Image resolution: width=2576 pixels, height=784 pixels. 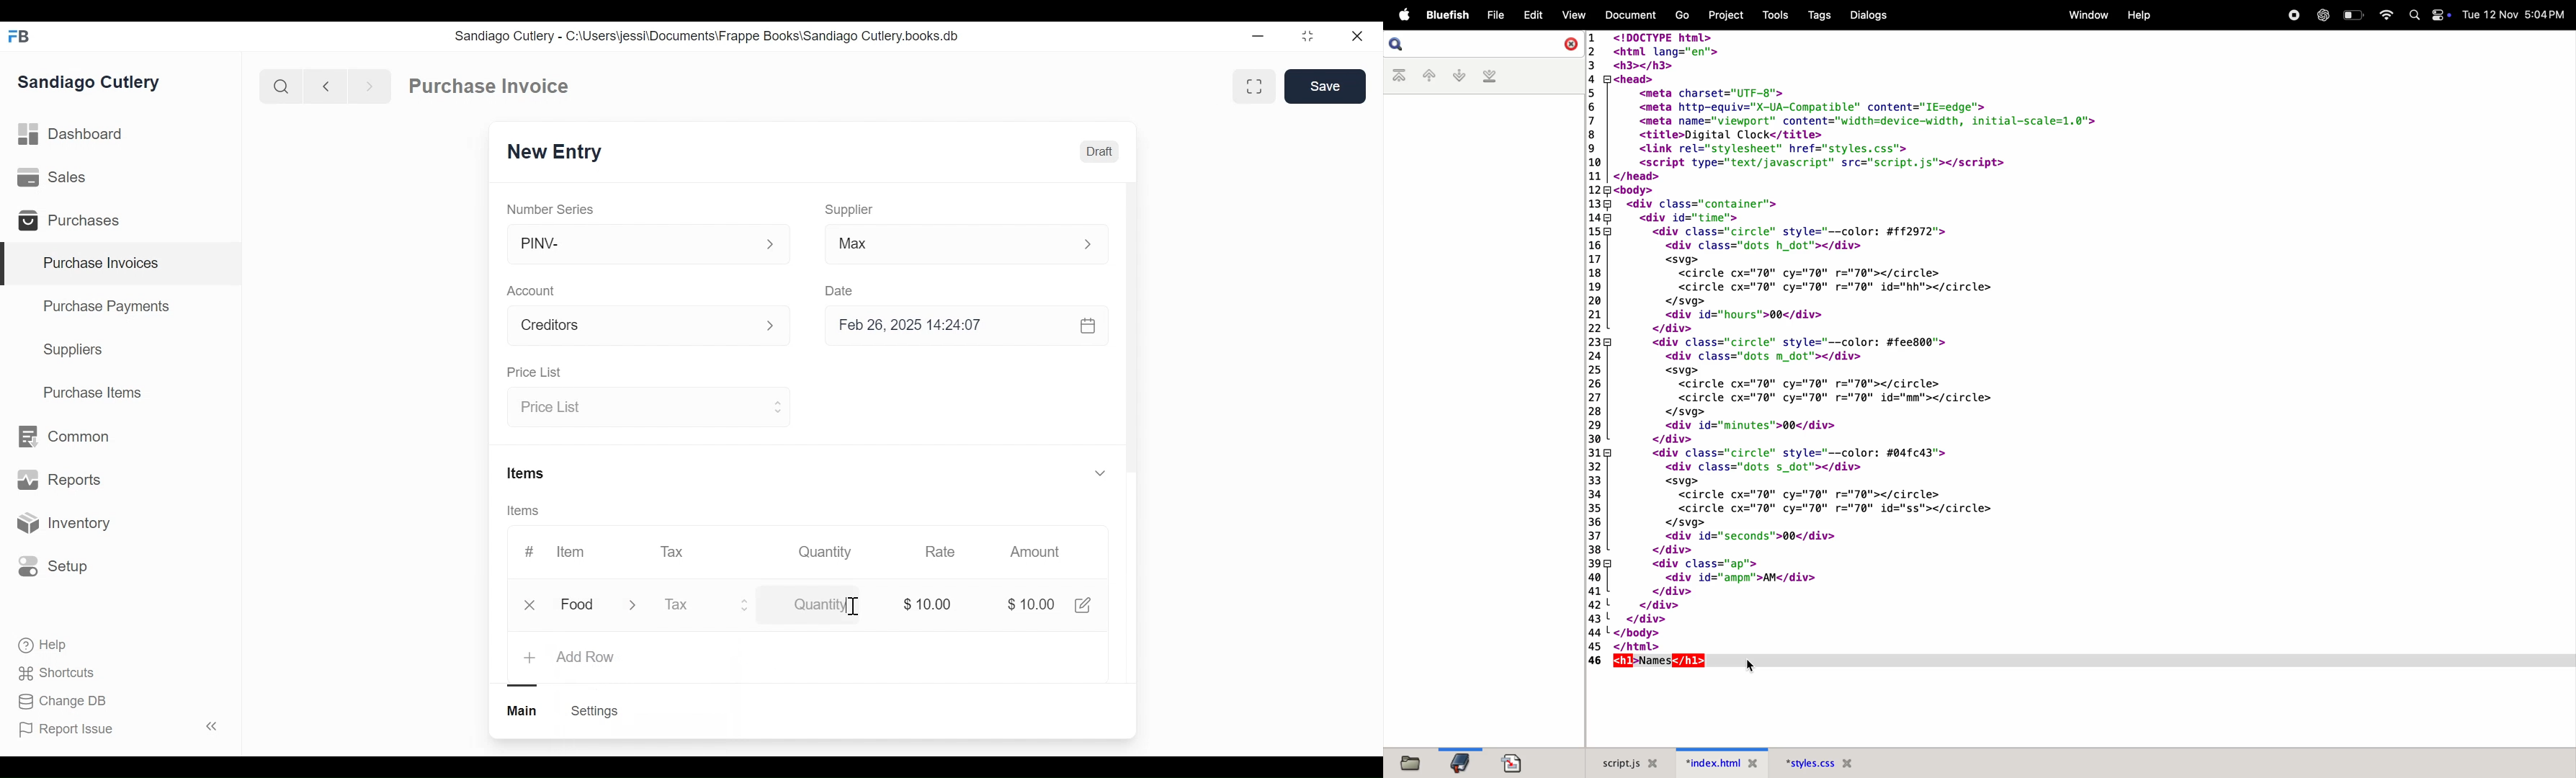 What do you see at coordinates (1038, 553) in the screenshot?
I see `Amount` at bounding box center [1038, 553].